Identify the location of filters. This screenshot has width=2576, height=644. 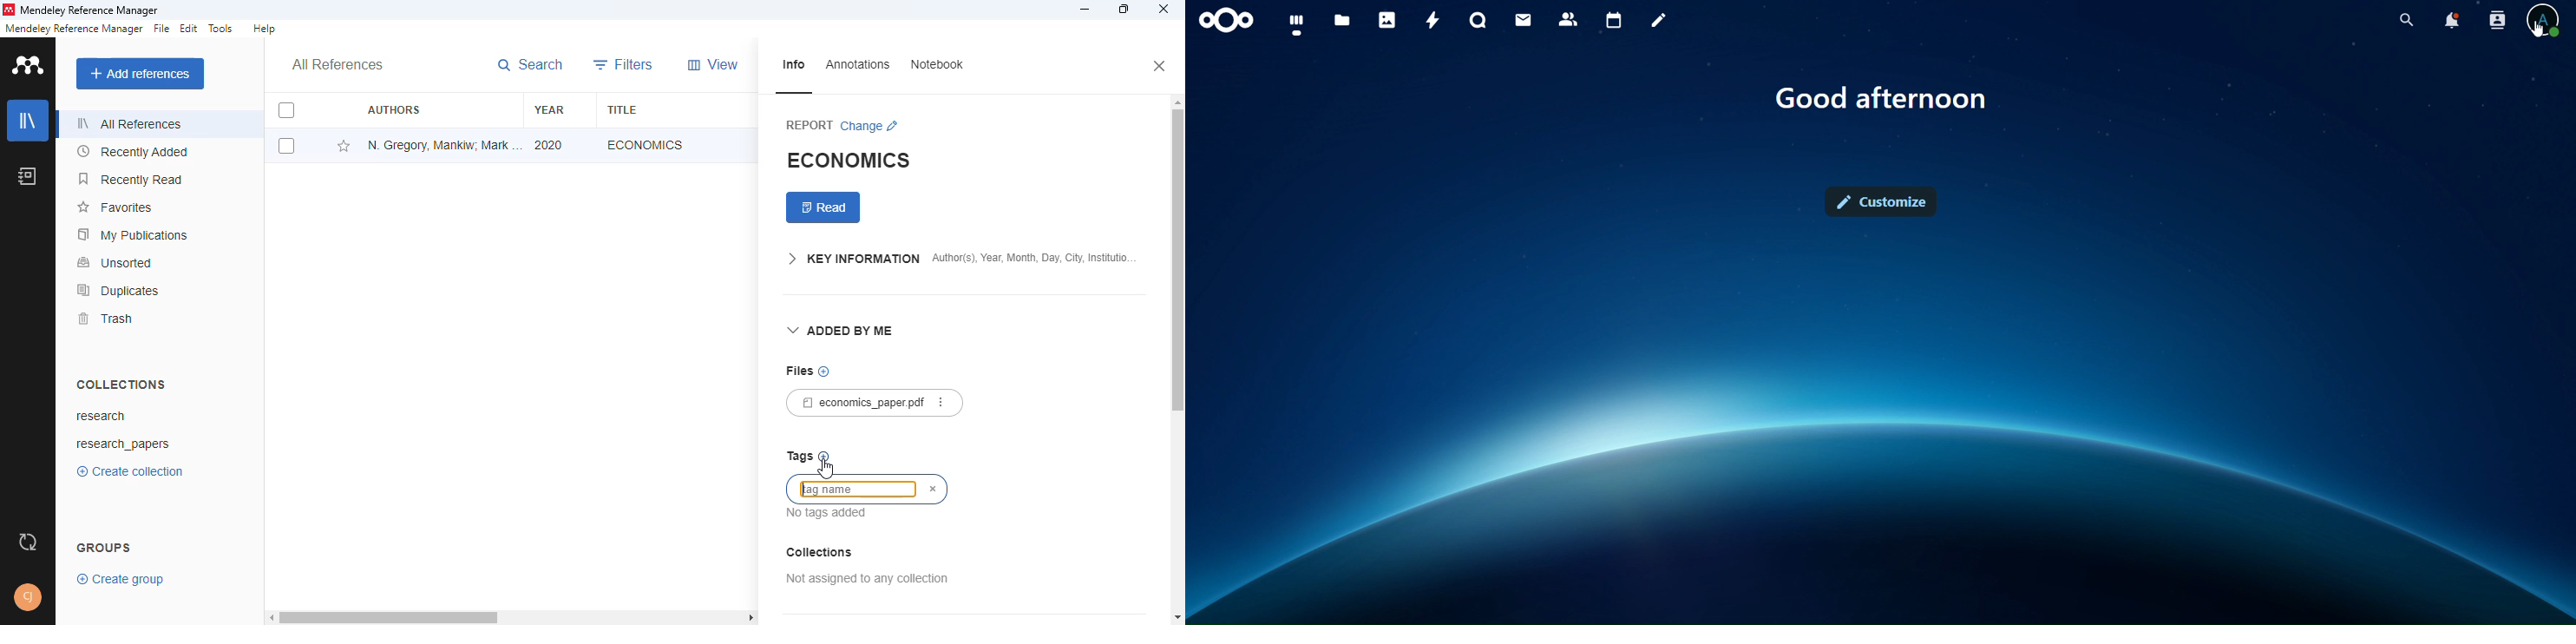
(624, 65).